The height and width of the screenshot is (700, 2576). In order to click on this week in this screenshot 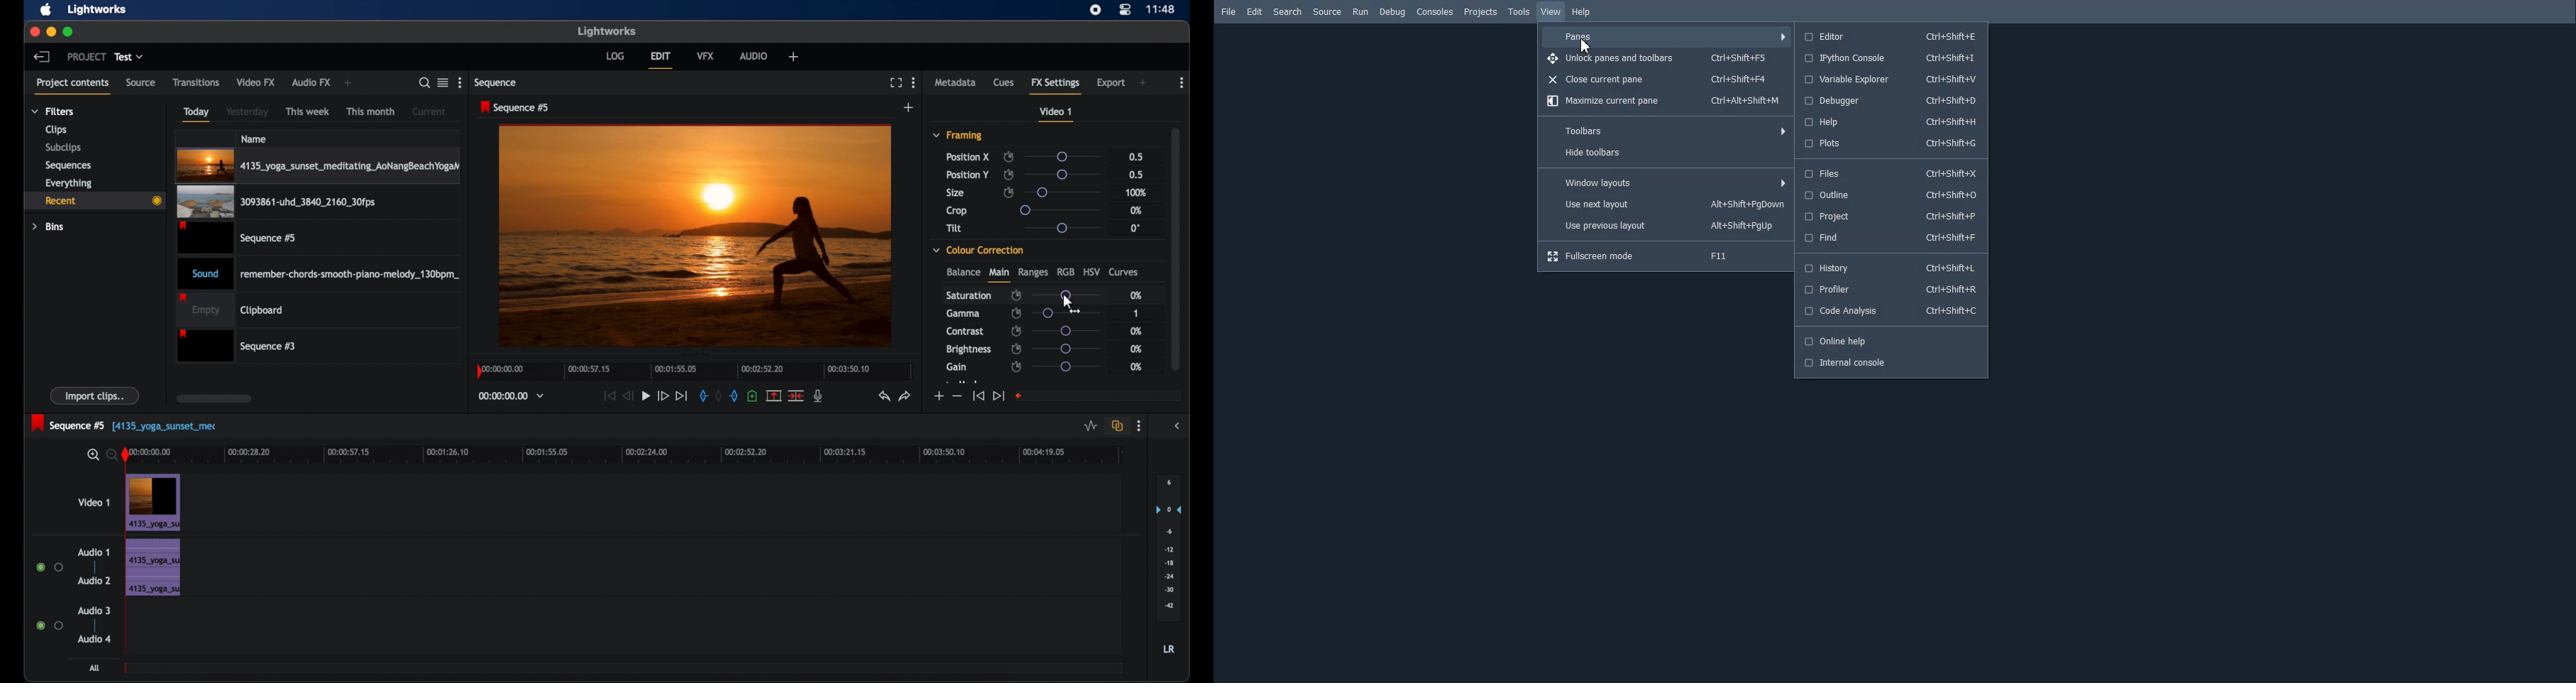, I will do `click(308, 111)`.